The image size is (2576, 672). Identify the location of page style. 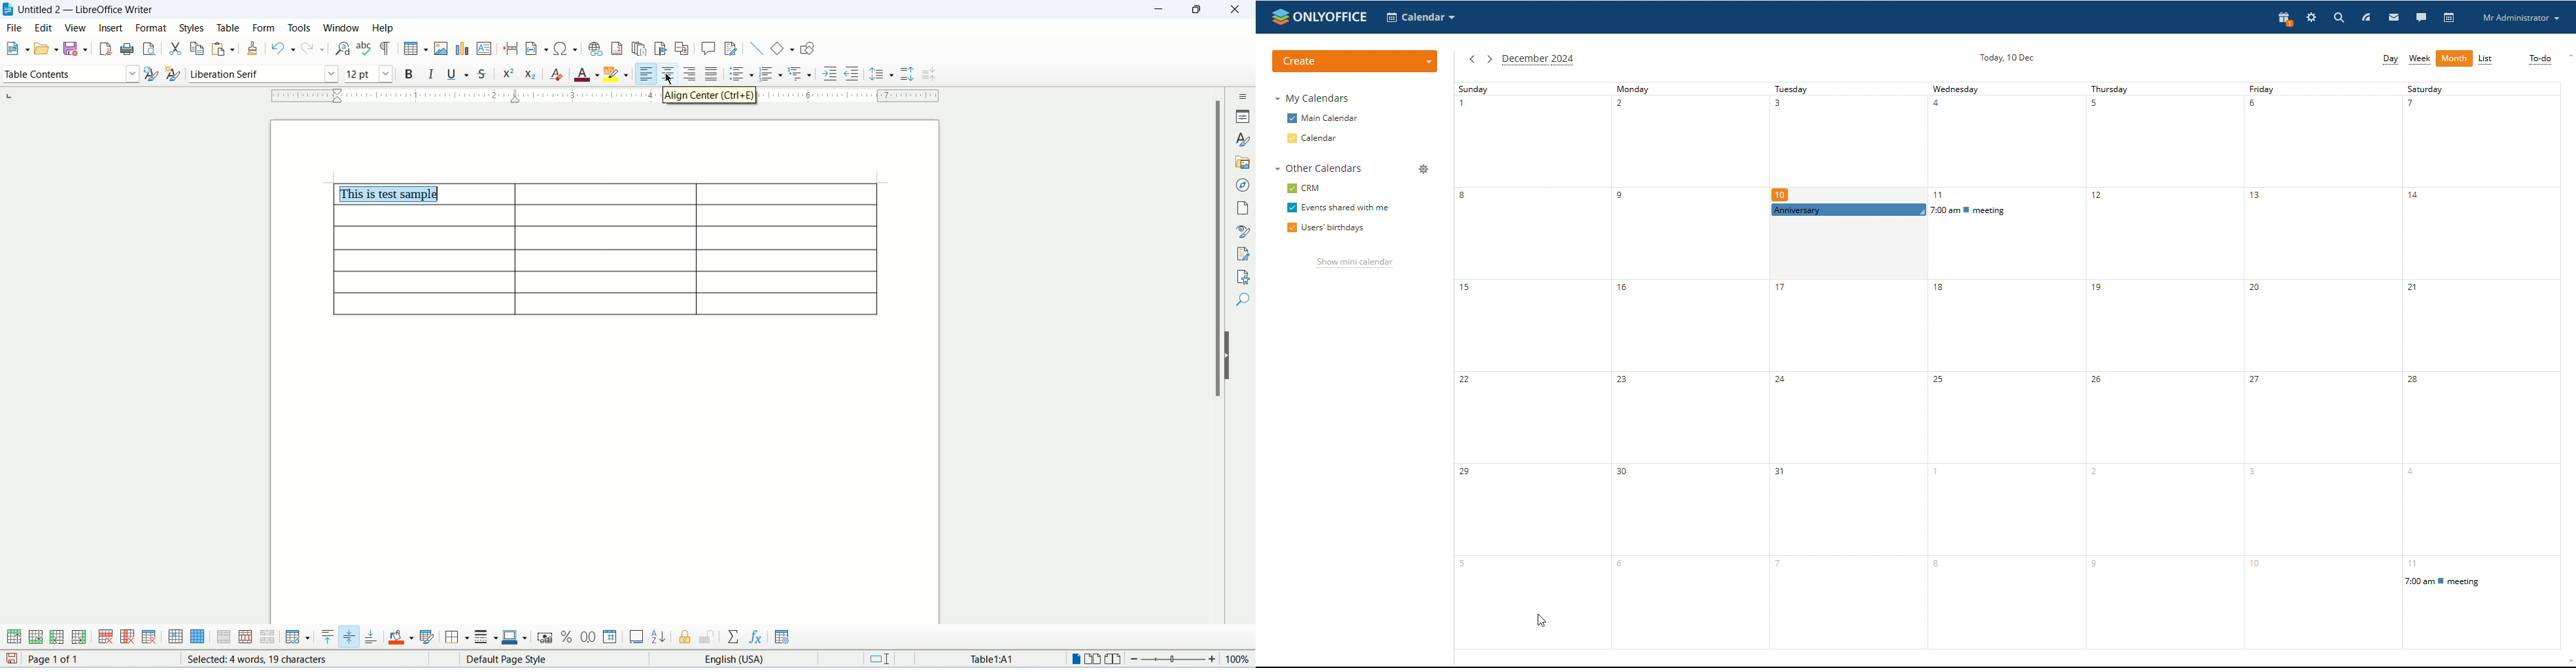
(515, 660).